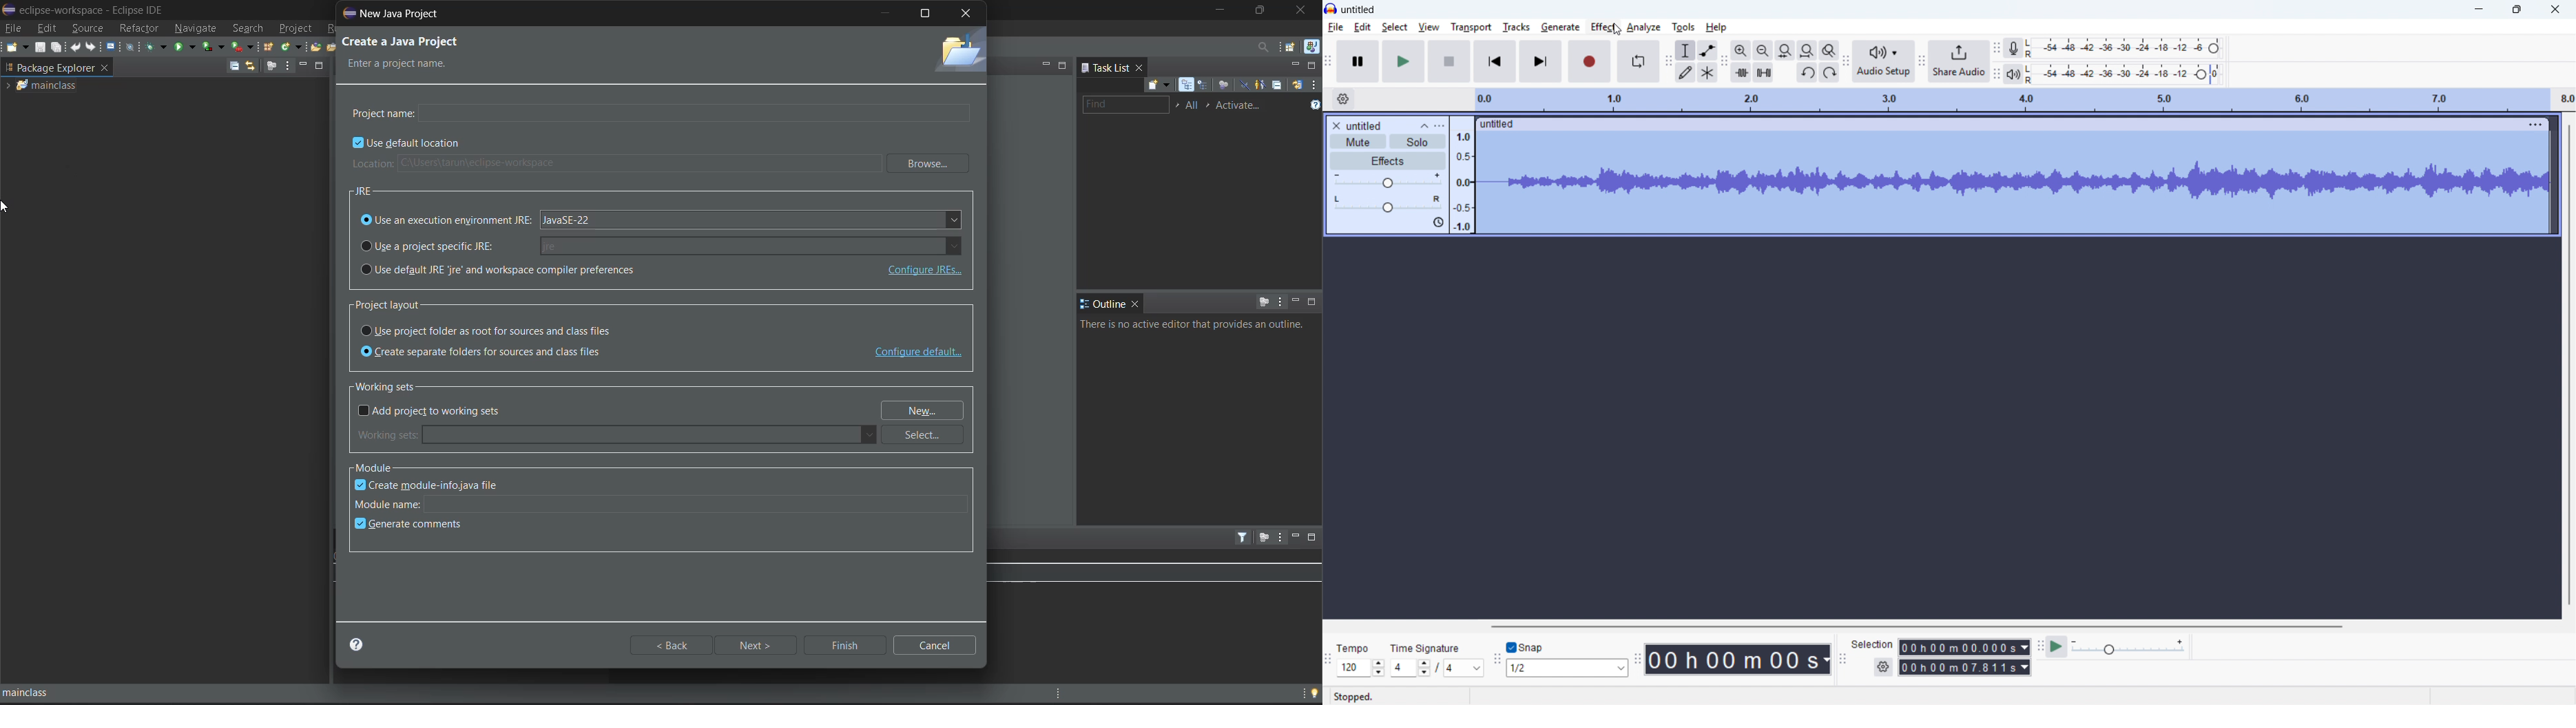  Describe the element at coordinates (156, 46) in the screenshot. I see `debug` at that location.